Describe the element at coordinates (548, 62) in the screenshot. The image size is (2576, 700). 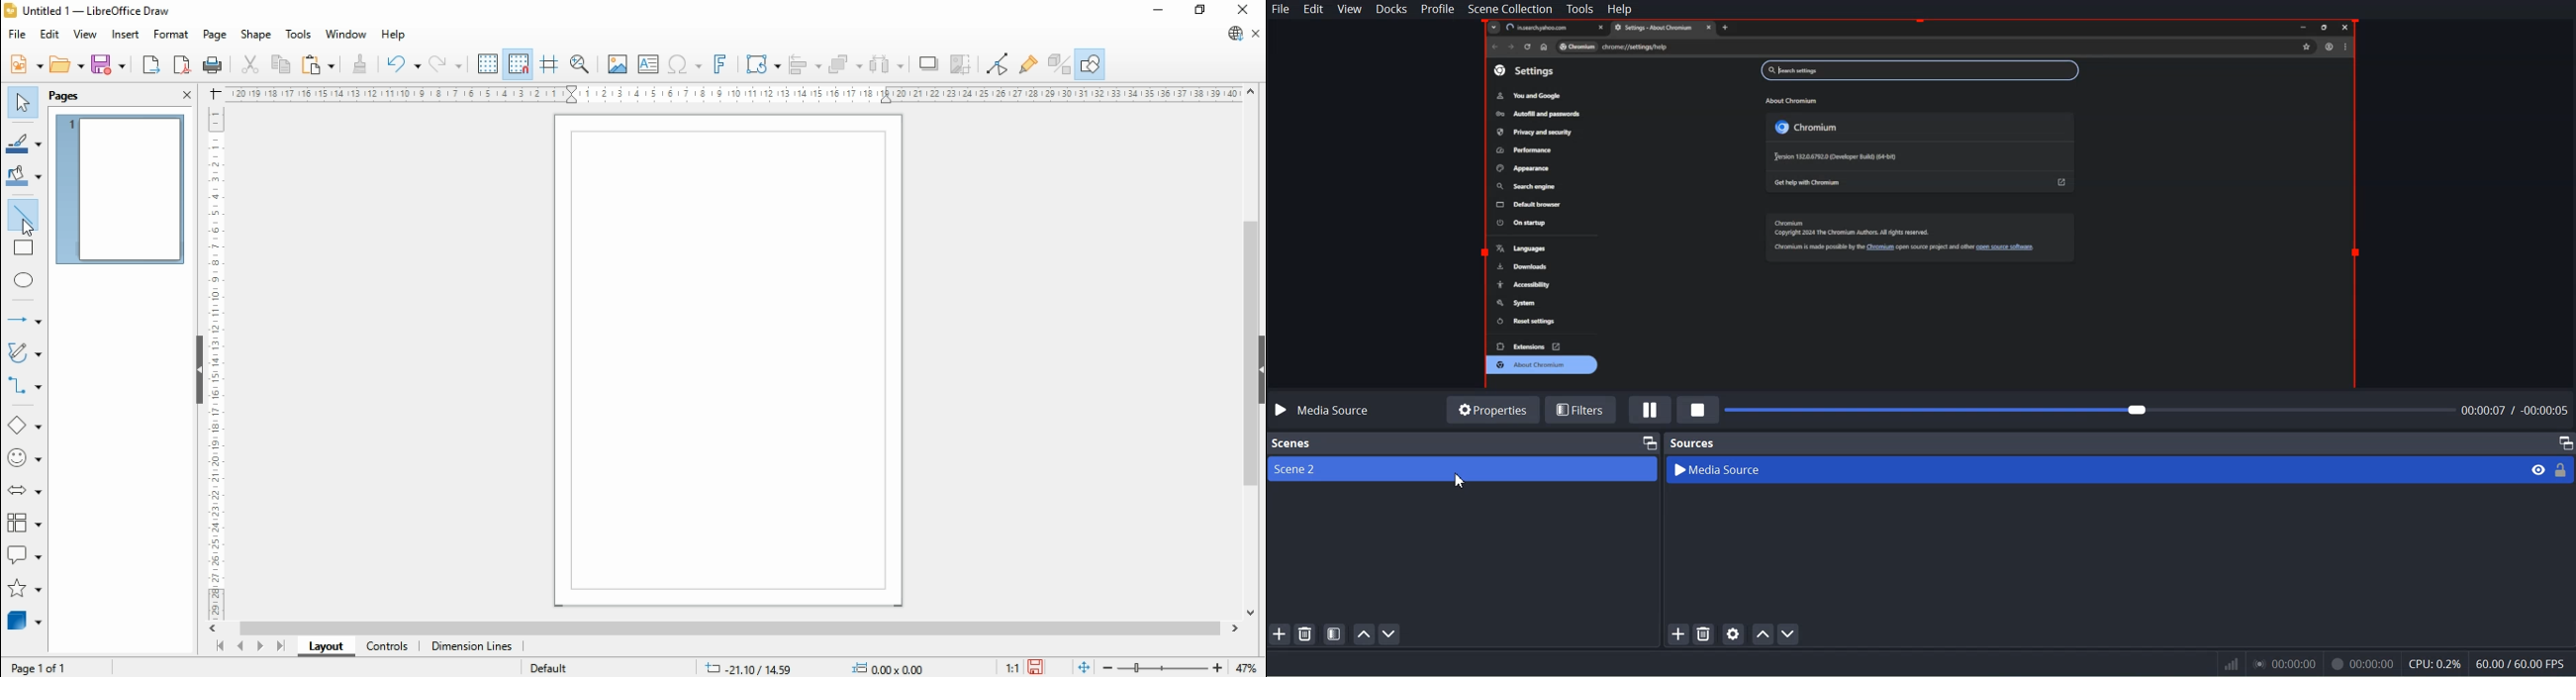
I see `helplines while moving` at that location.